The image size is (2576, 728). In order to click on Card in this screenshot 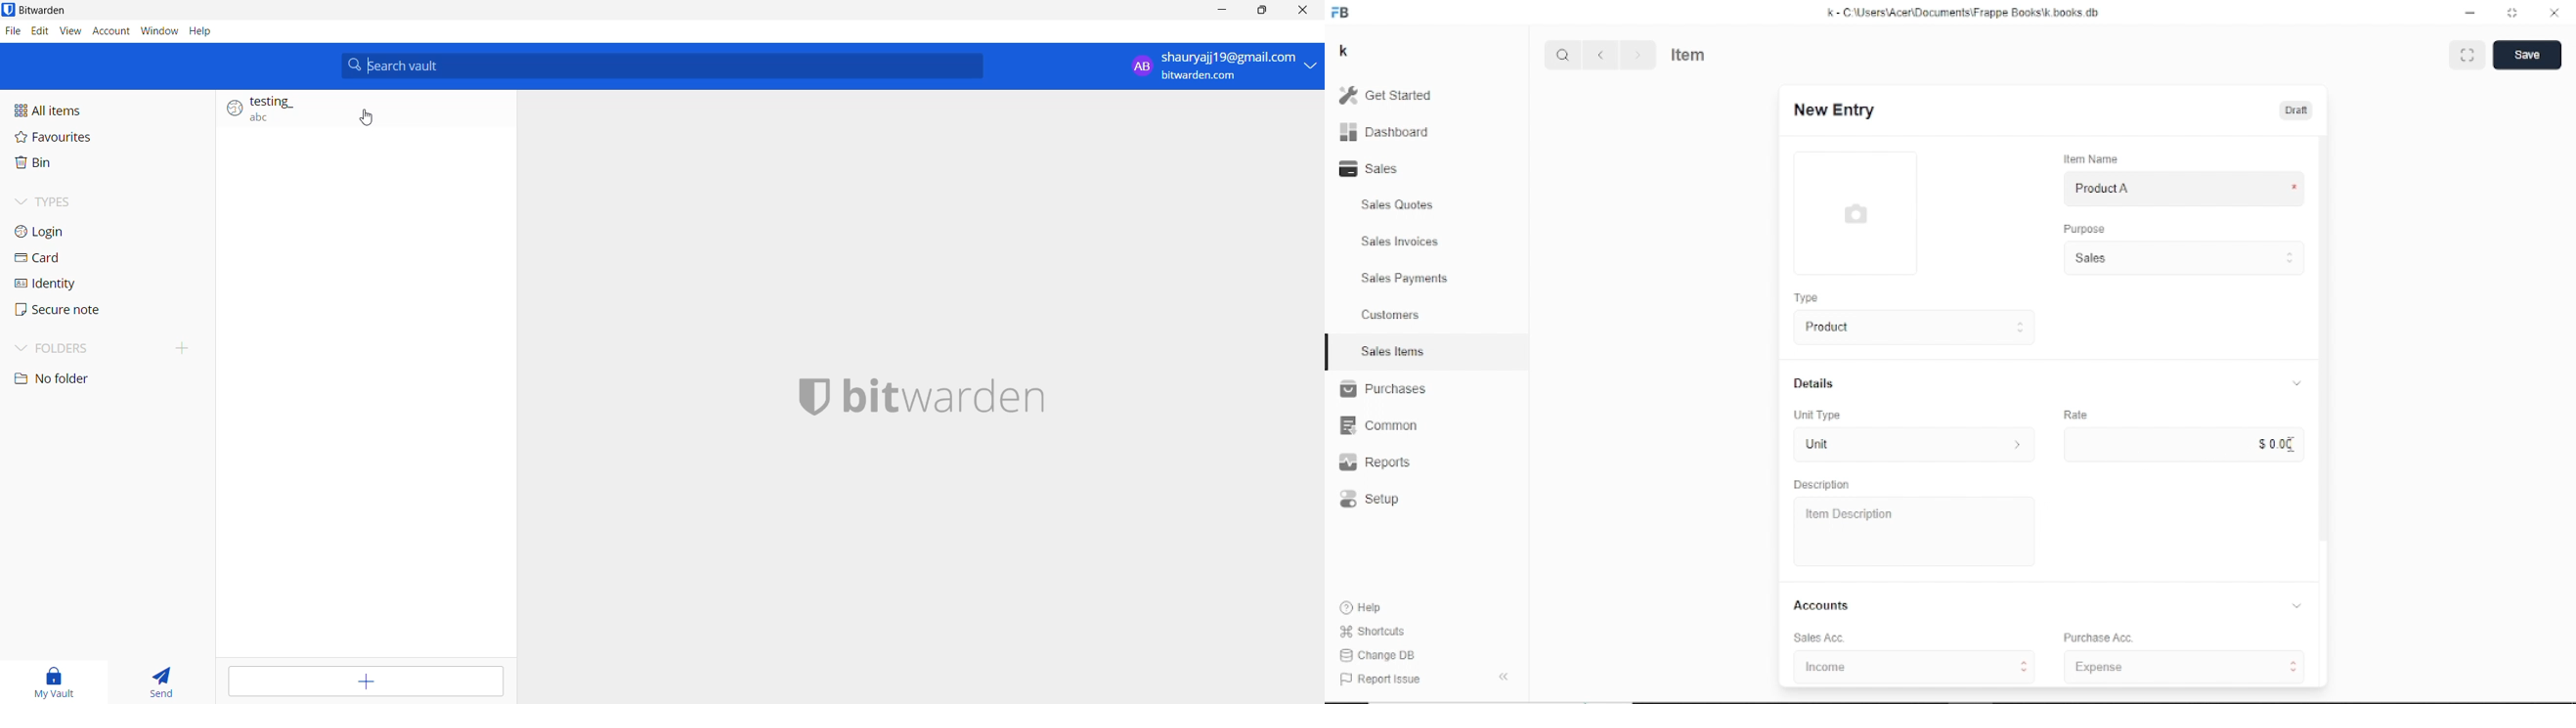, I will do `click(95, 259)`.